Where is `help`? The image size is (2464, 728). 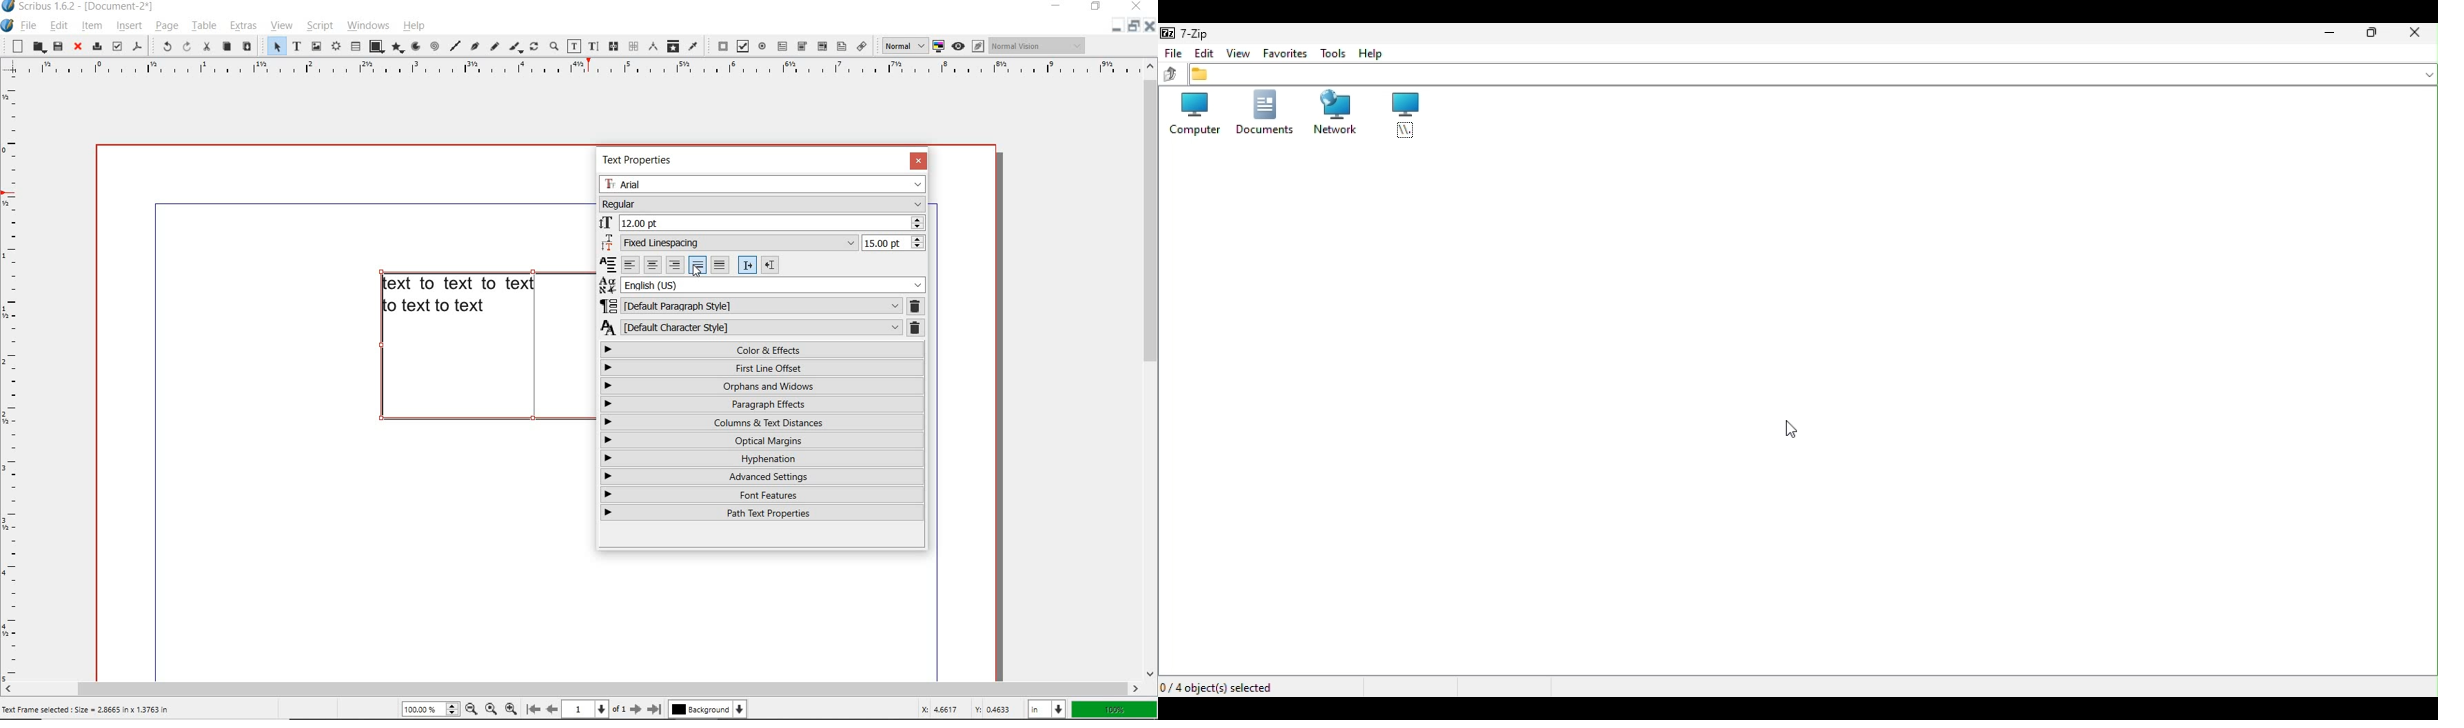 help is located at coordinates (414, 26).